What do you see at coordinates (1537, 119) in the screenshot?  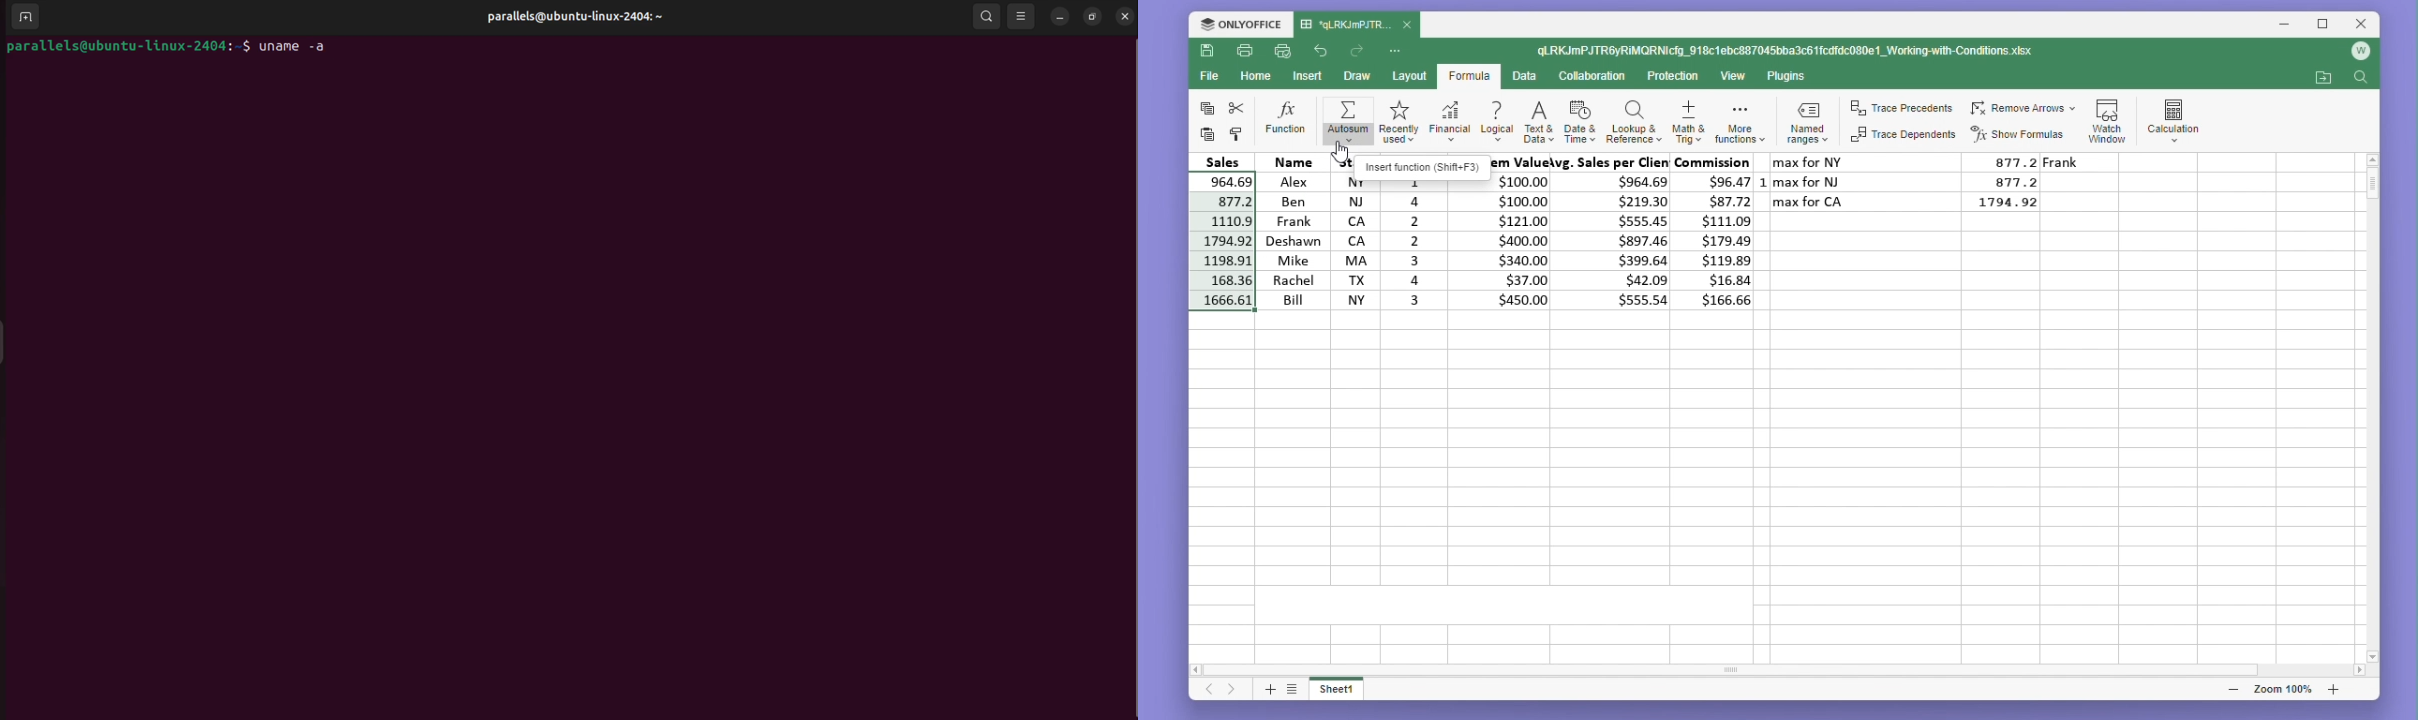 I see `Text and data` at bounding box center [1537, 119].